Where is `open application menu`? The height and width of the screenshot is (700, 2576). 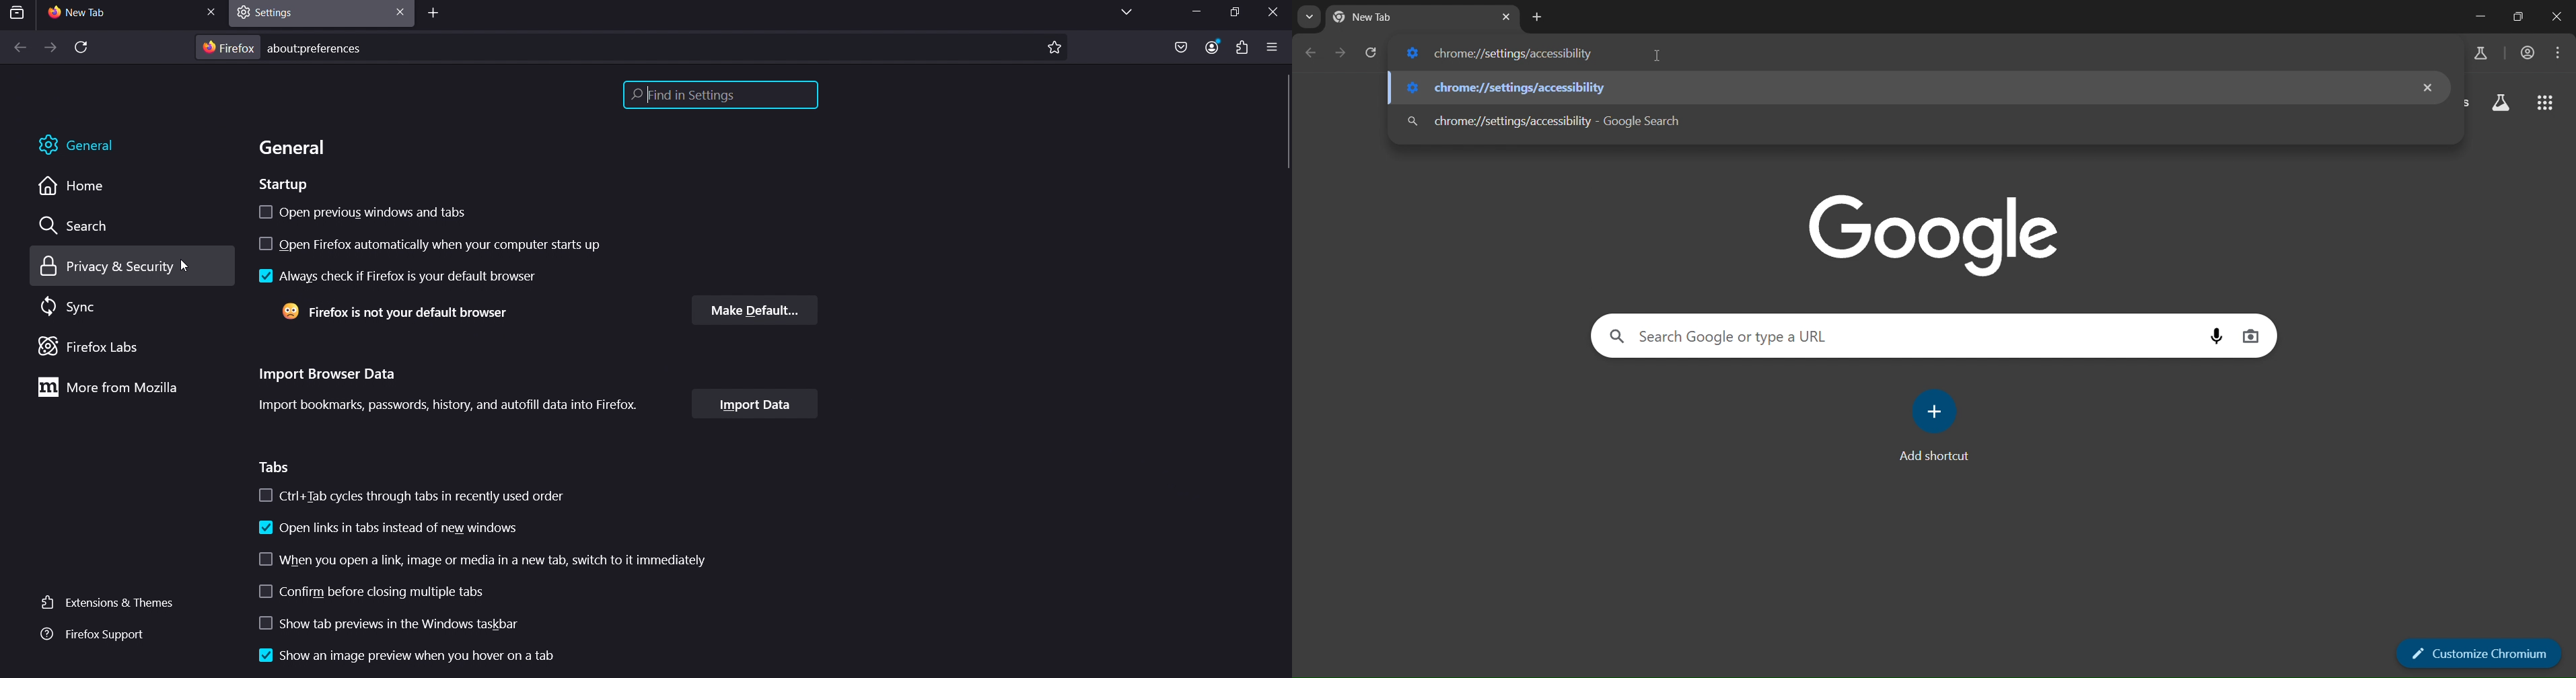
open application menu is located at coordinates (1273, 47).